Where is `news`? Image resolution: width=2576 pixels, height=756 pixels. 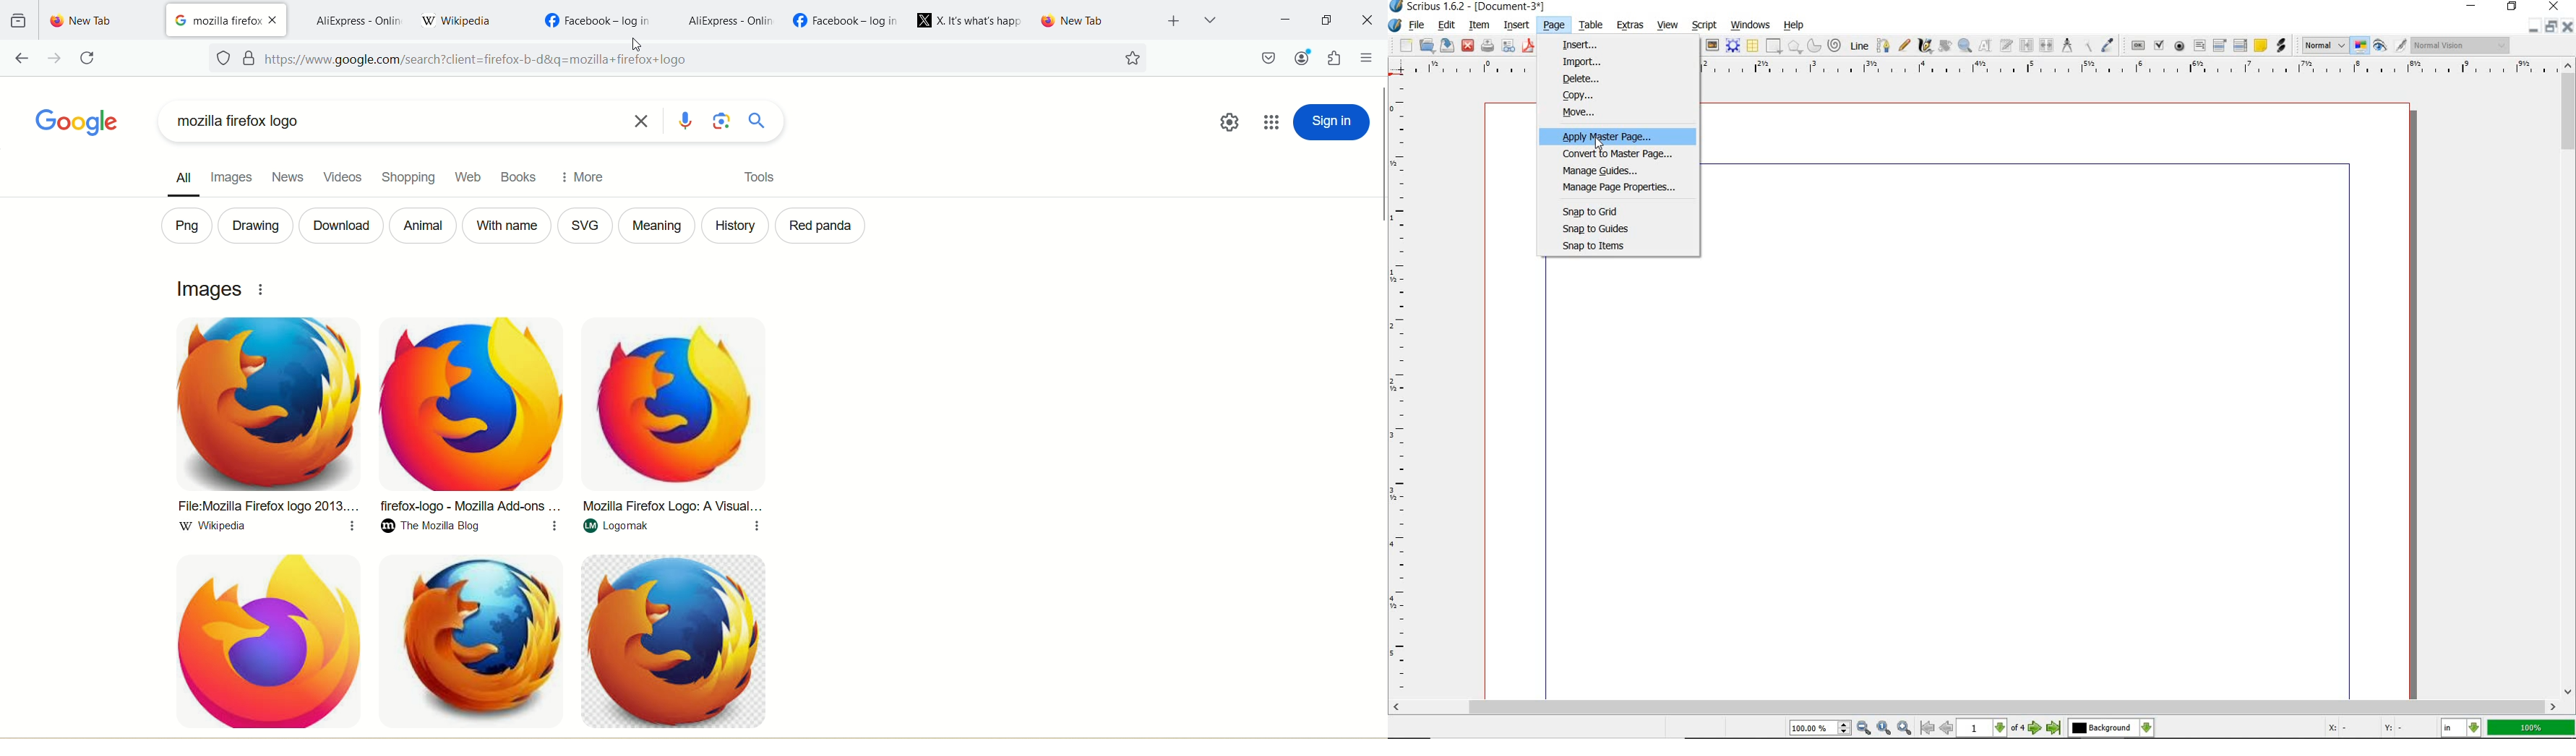
news is located at coordinates (283, 172).